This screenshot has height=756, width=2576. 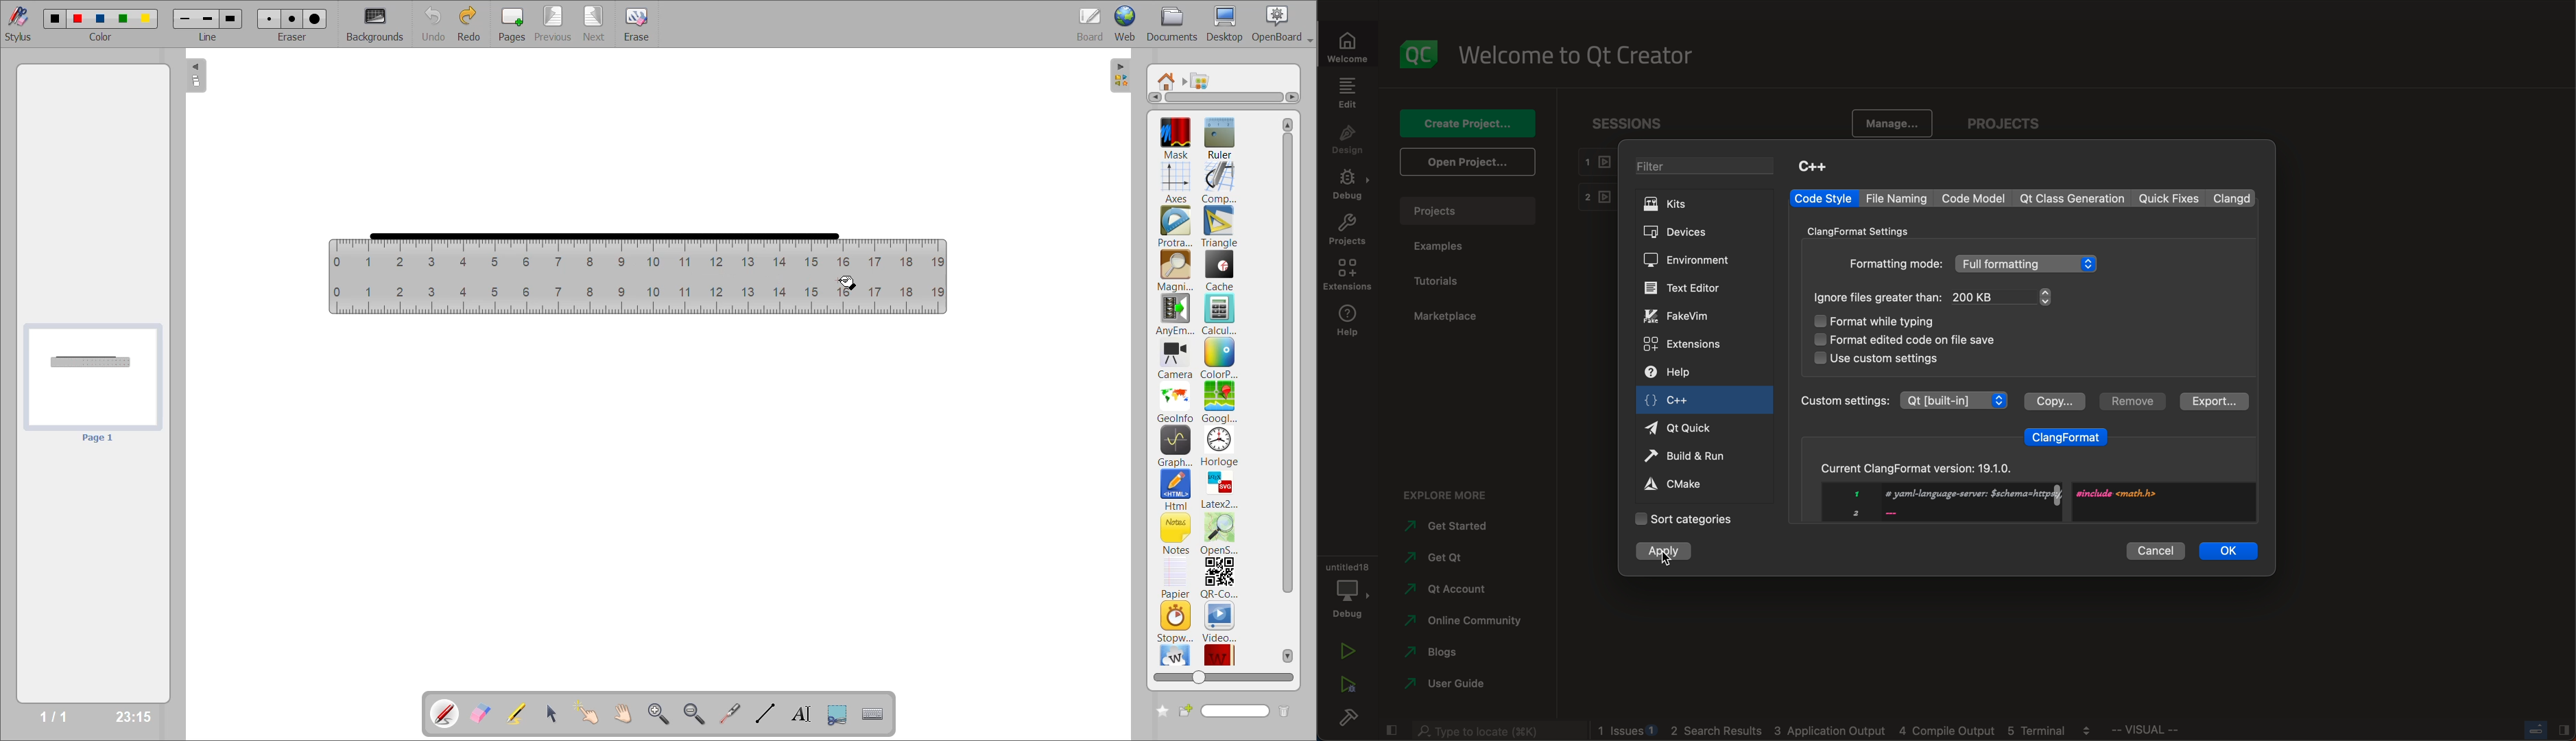 I want to click on current format version, so click(x=2026, y=486).